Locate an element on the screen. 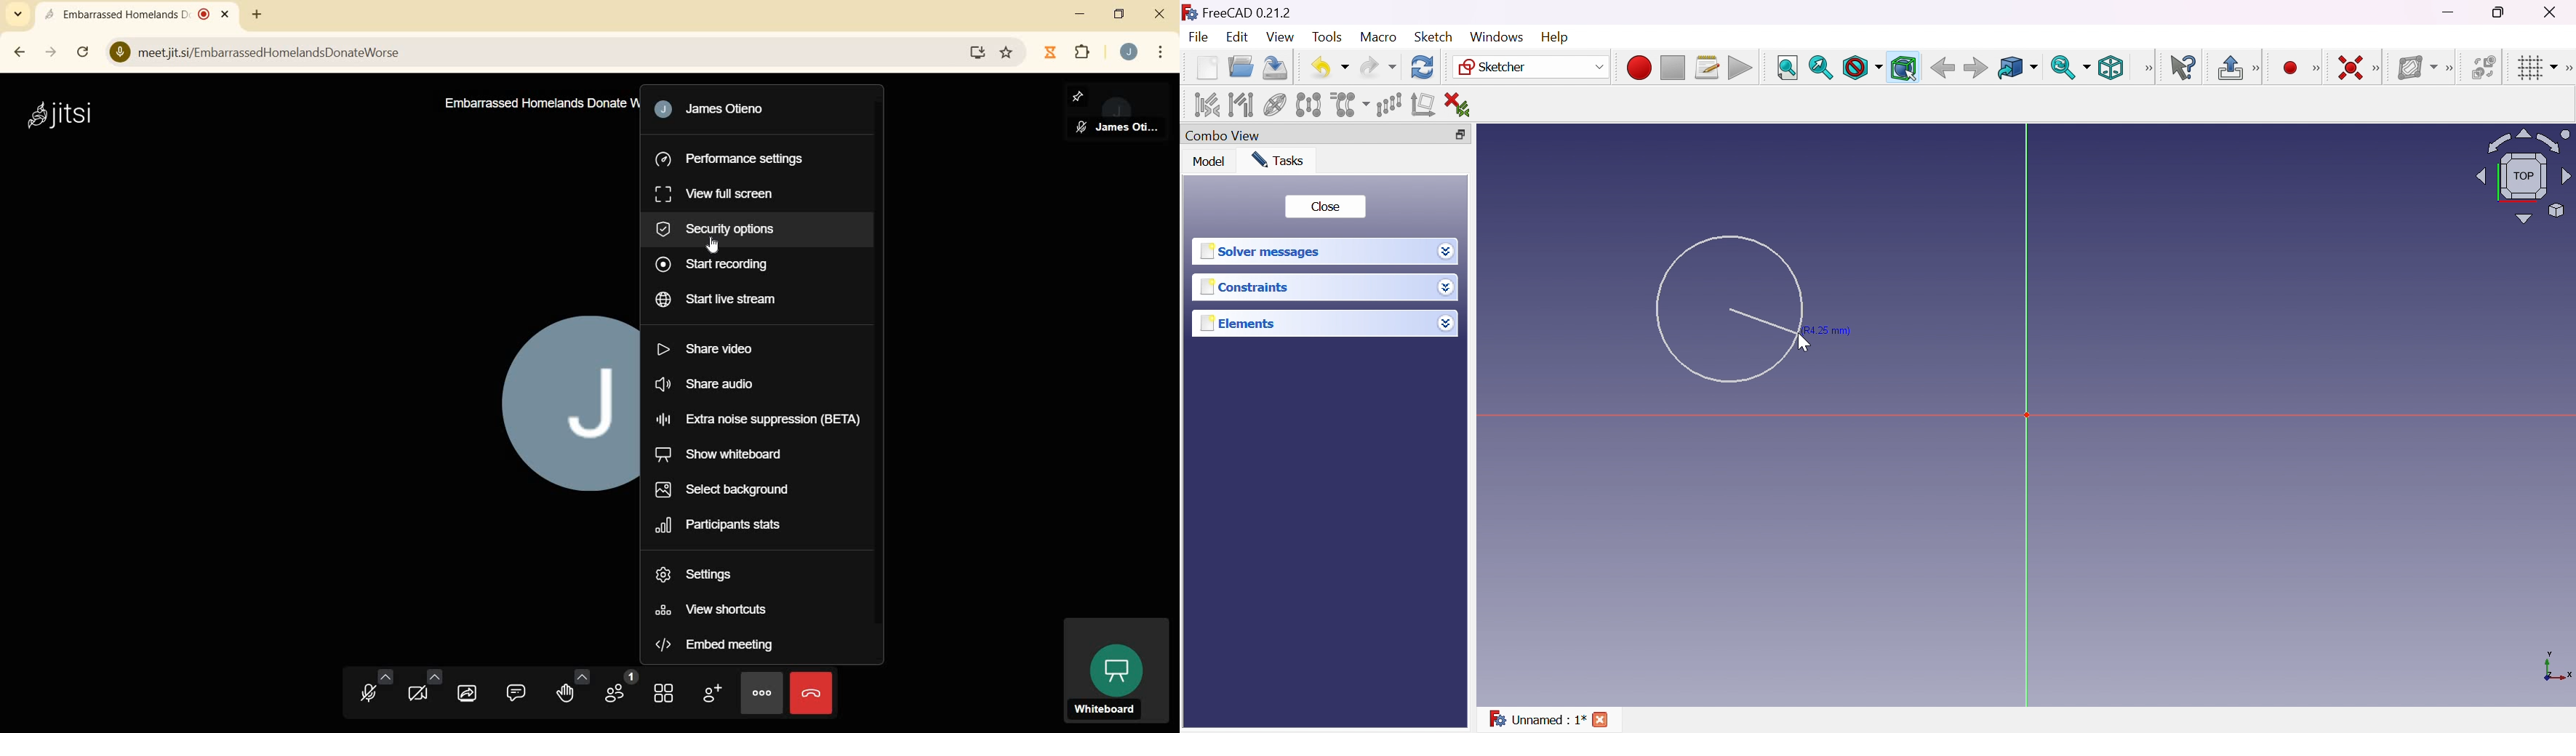 Image resolution: width=2576 pixels, height=756 pixels. Undo is located at coordinates (1329, 68).